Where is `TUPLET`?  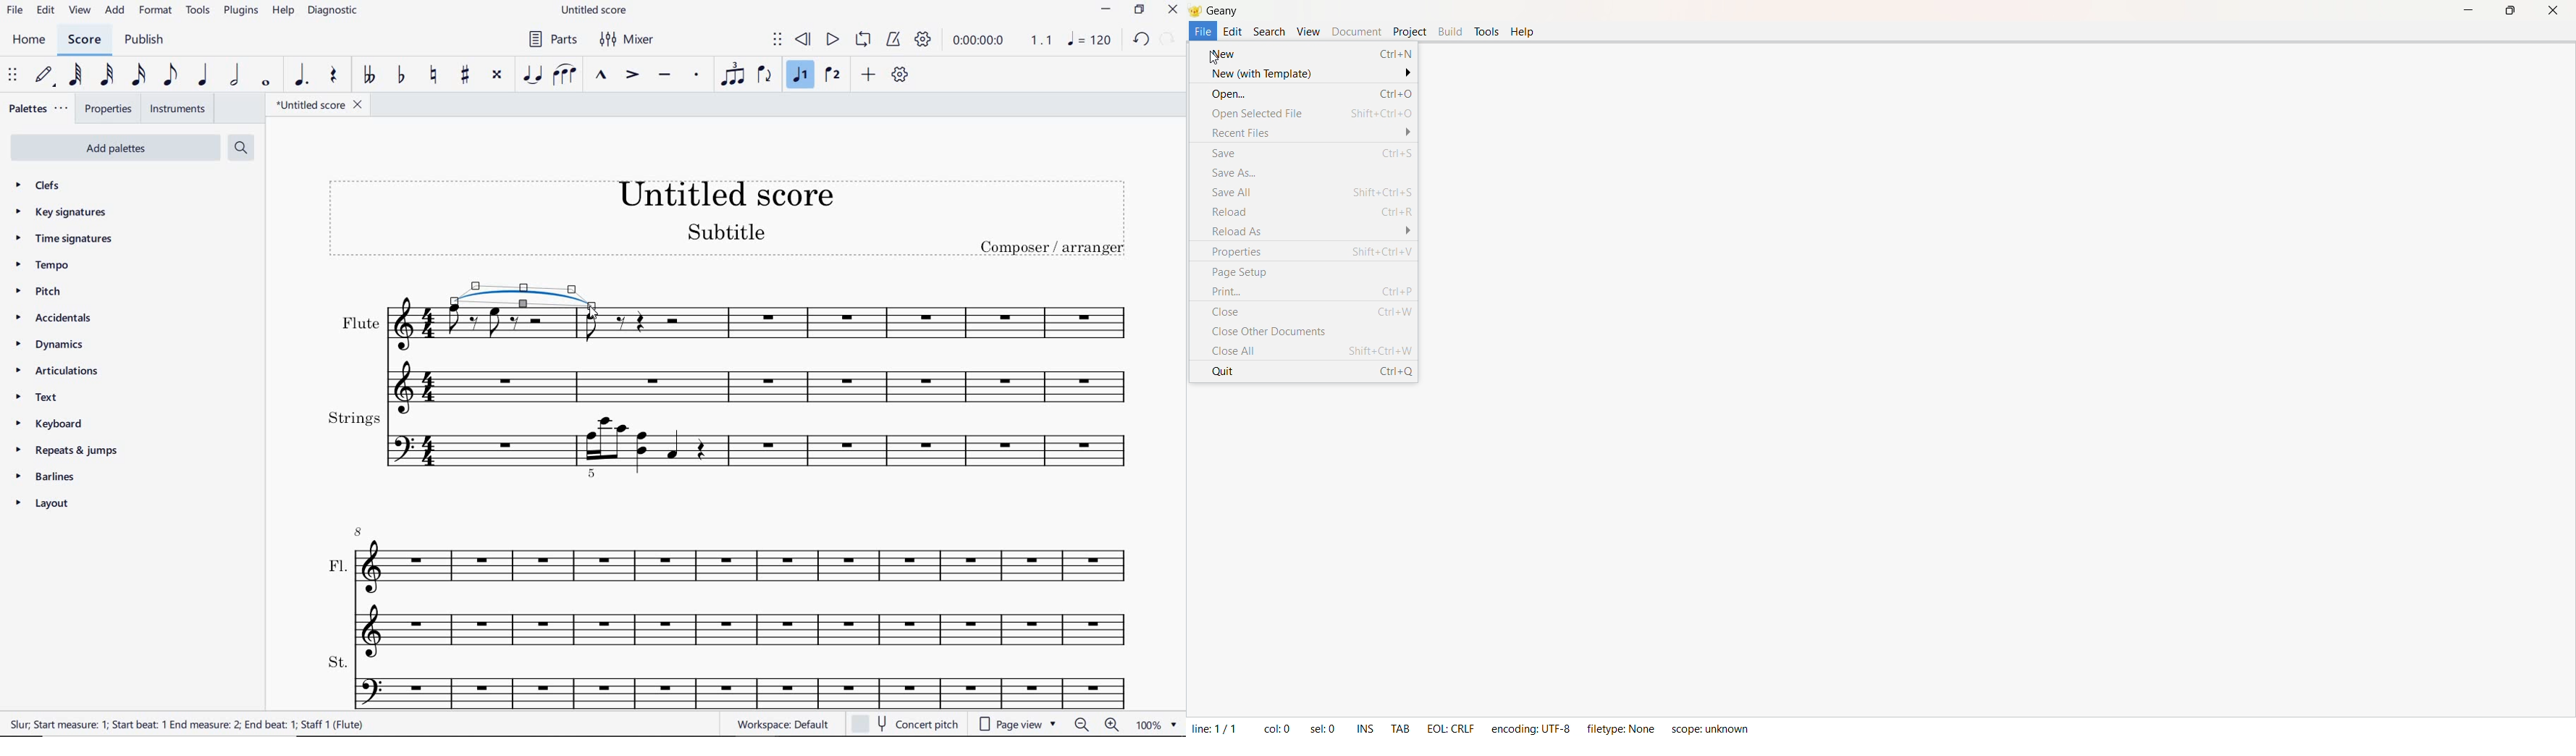
TUPLET is located at coordinates (732, 76).